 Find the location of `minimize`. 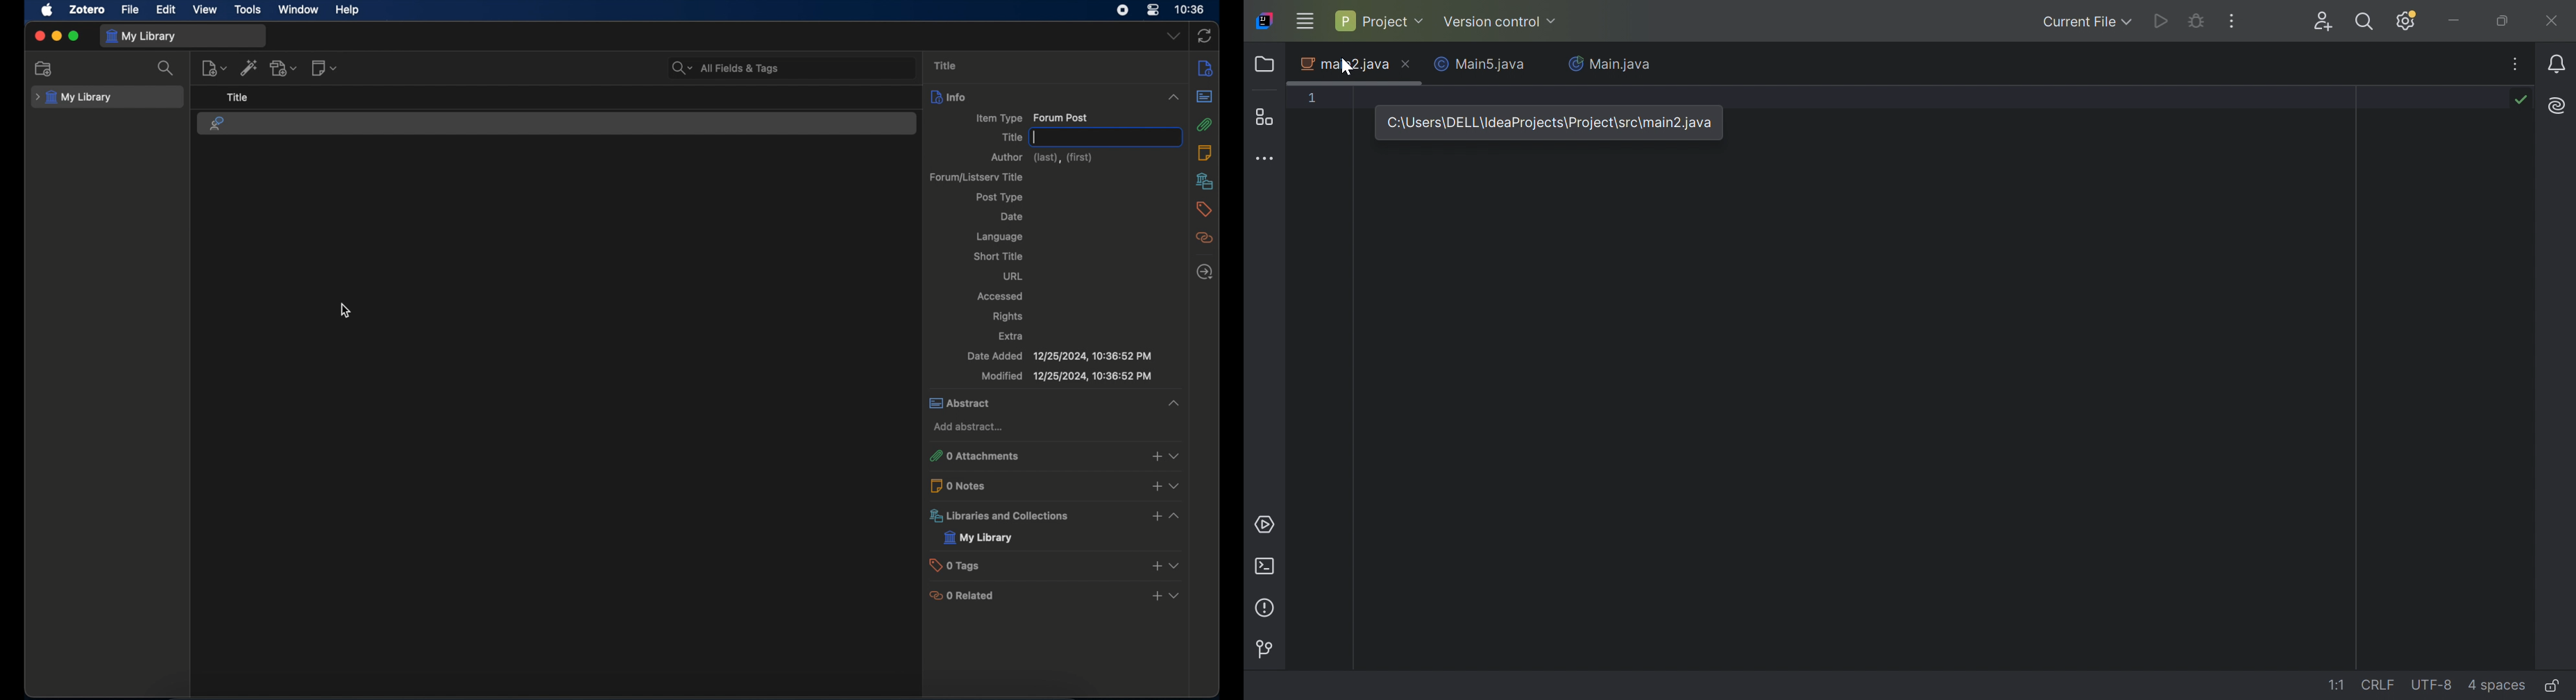

minimize is located at coordinates (56, 36).